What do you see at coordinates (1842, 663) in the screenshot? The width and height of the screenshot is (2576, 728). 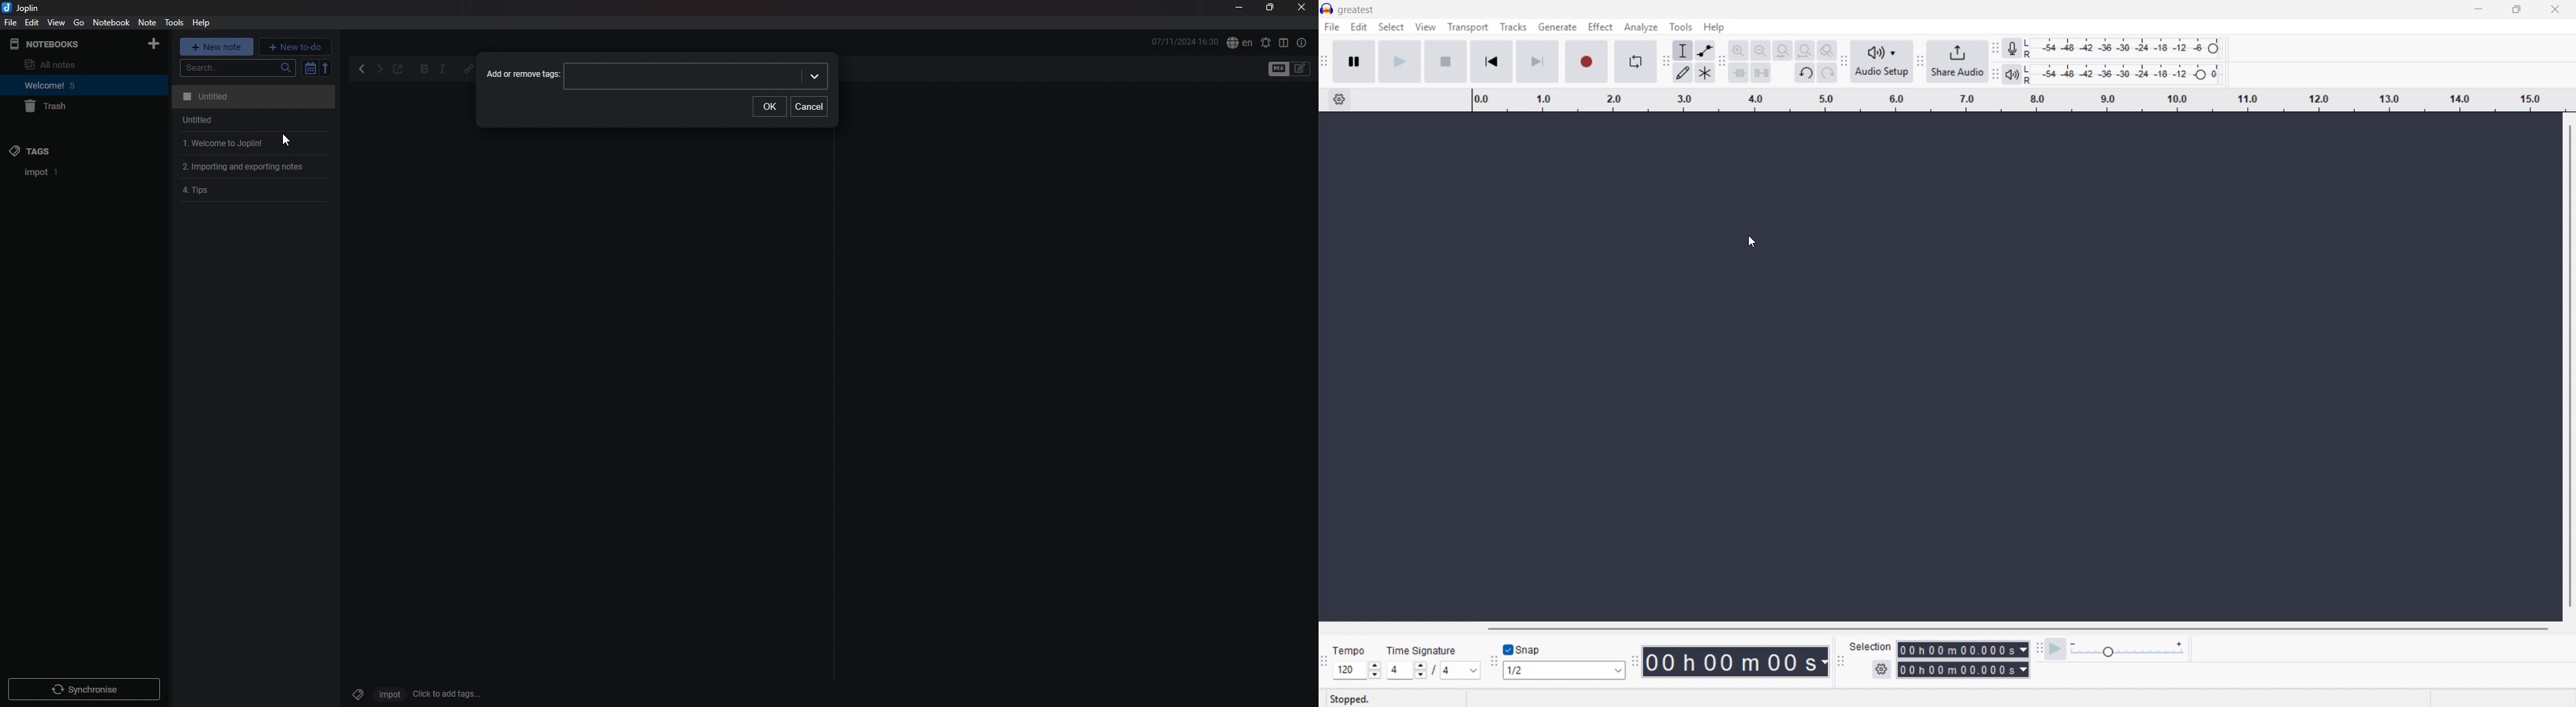 I see `Selection toolbar ` at bounding box center [1842, 663].